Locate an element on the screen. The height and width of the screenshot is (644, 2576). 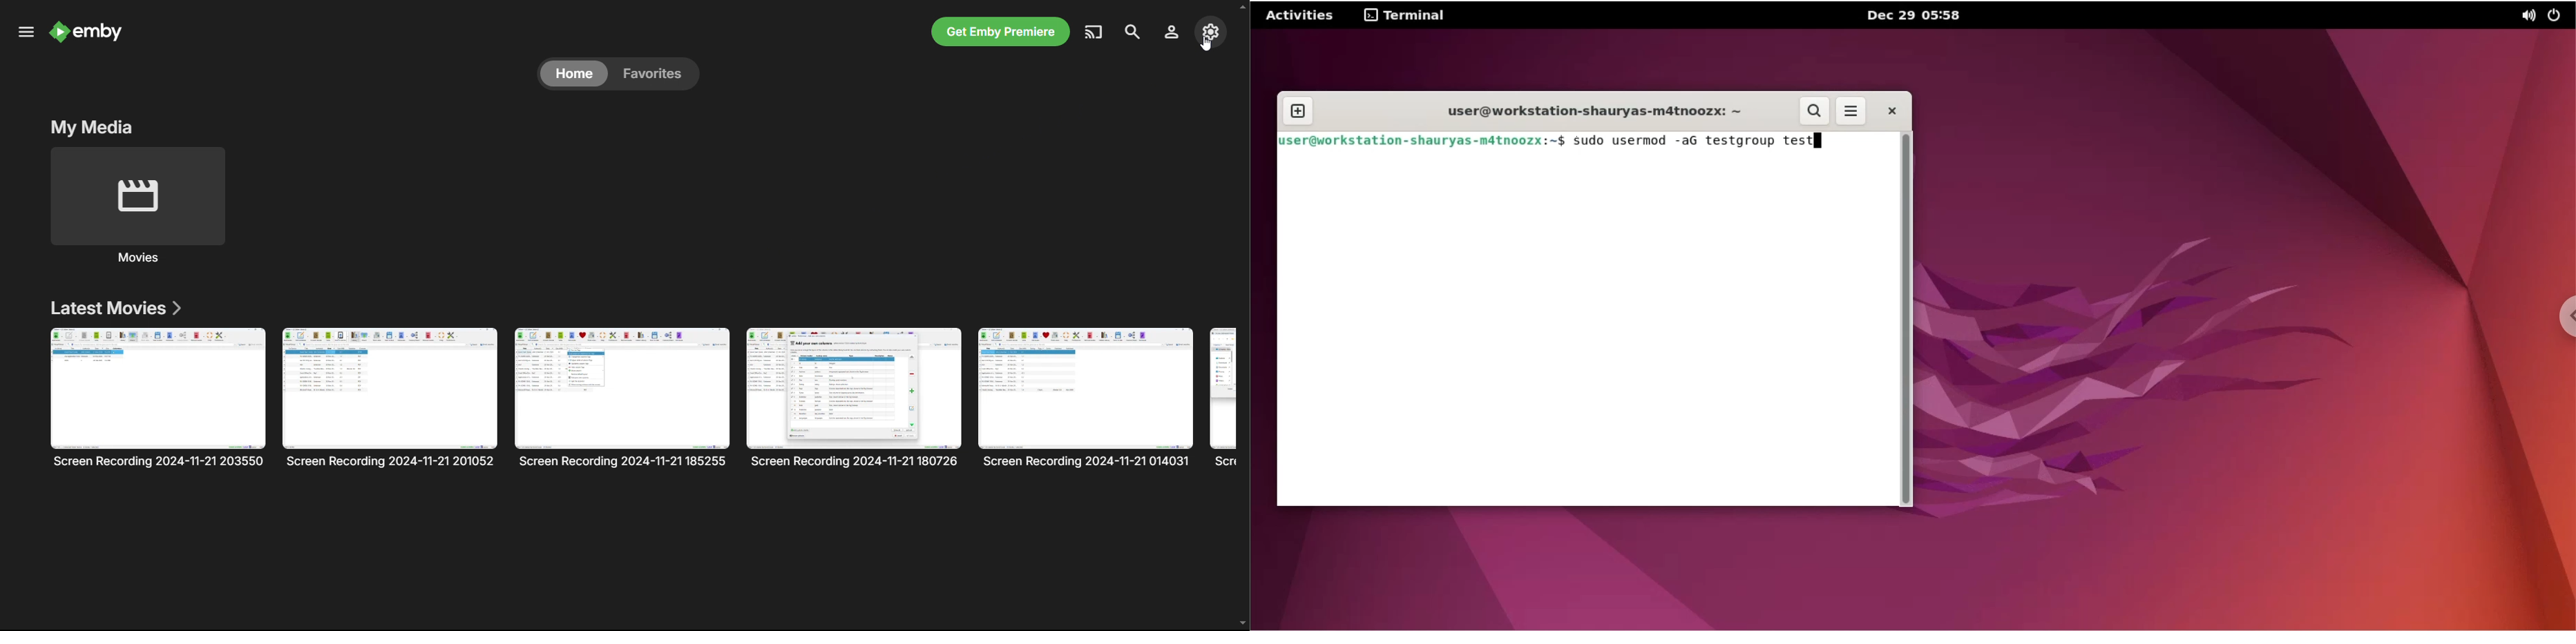
home is located at coordinates (573, 73).